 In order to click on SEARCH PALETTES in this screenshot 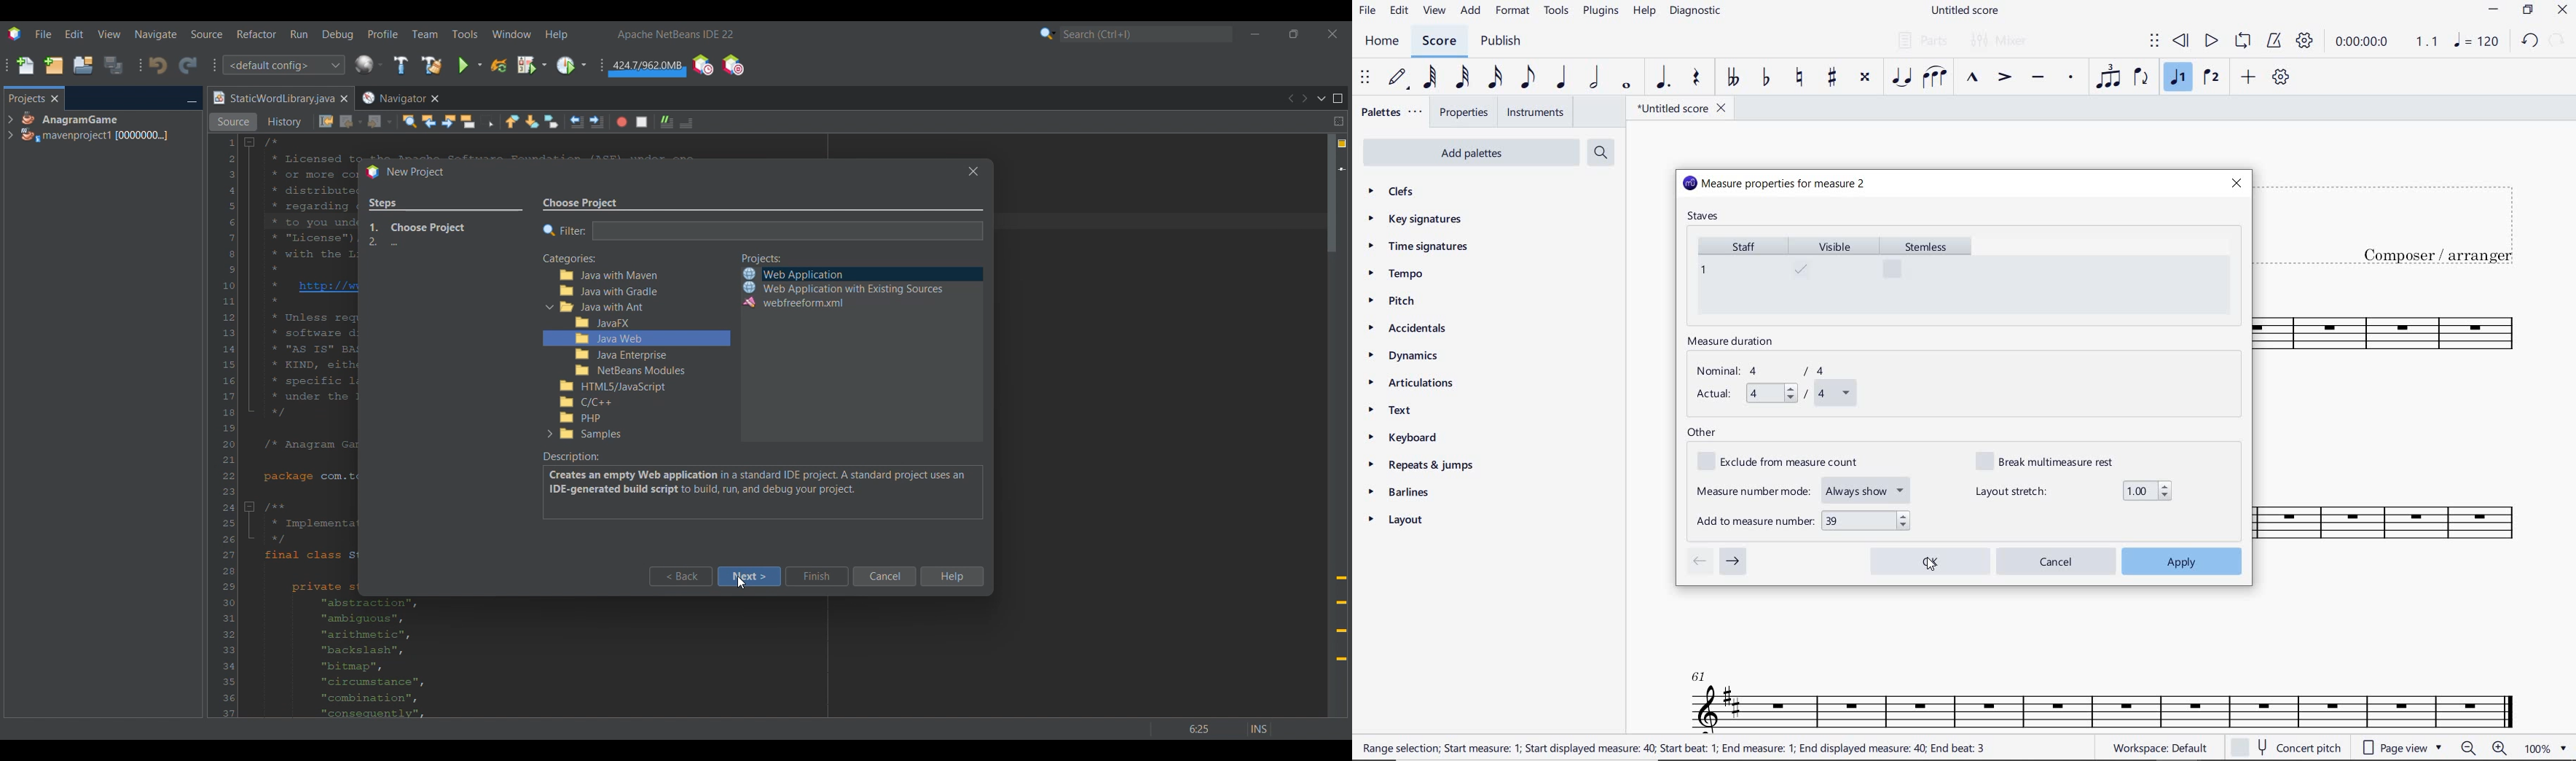, I will do `click(1603, 153)`.